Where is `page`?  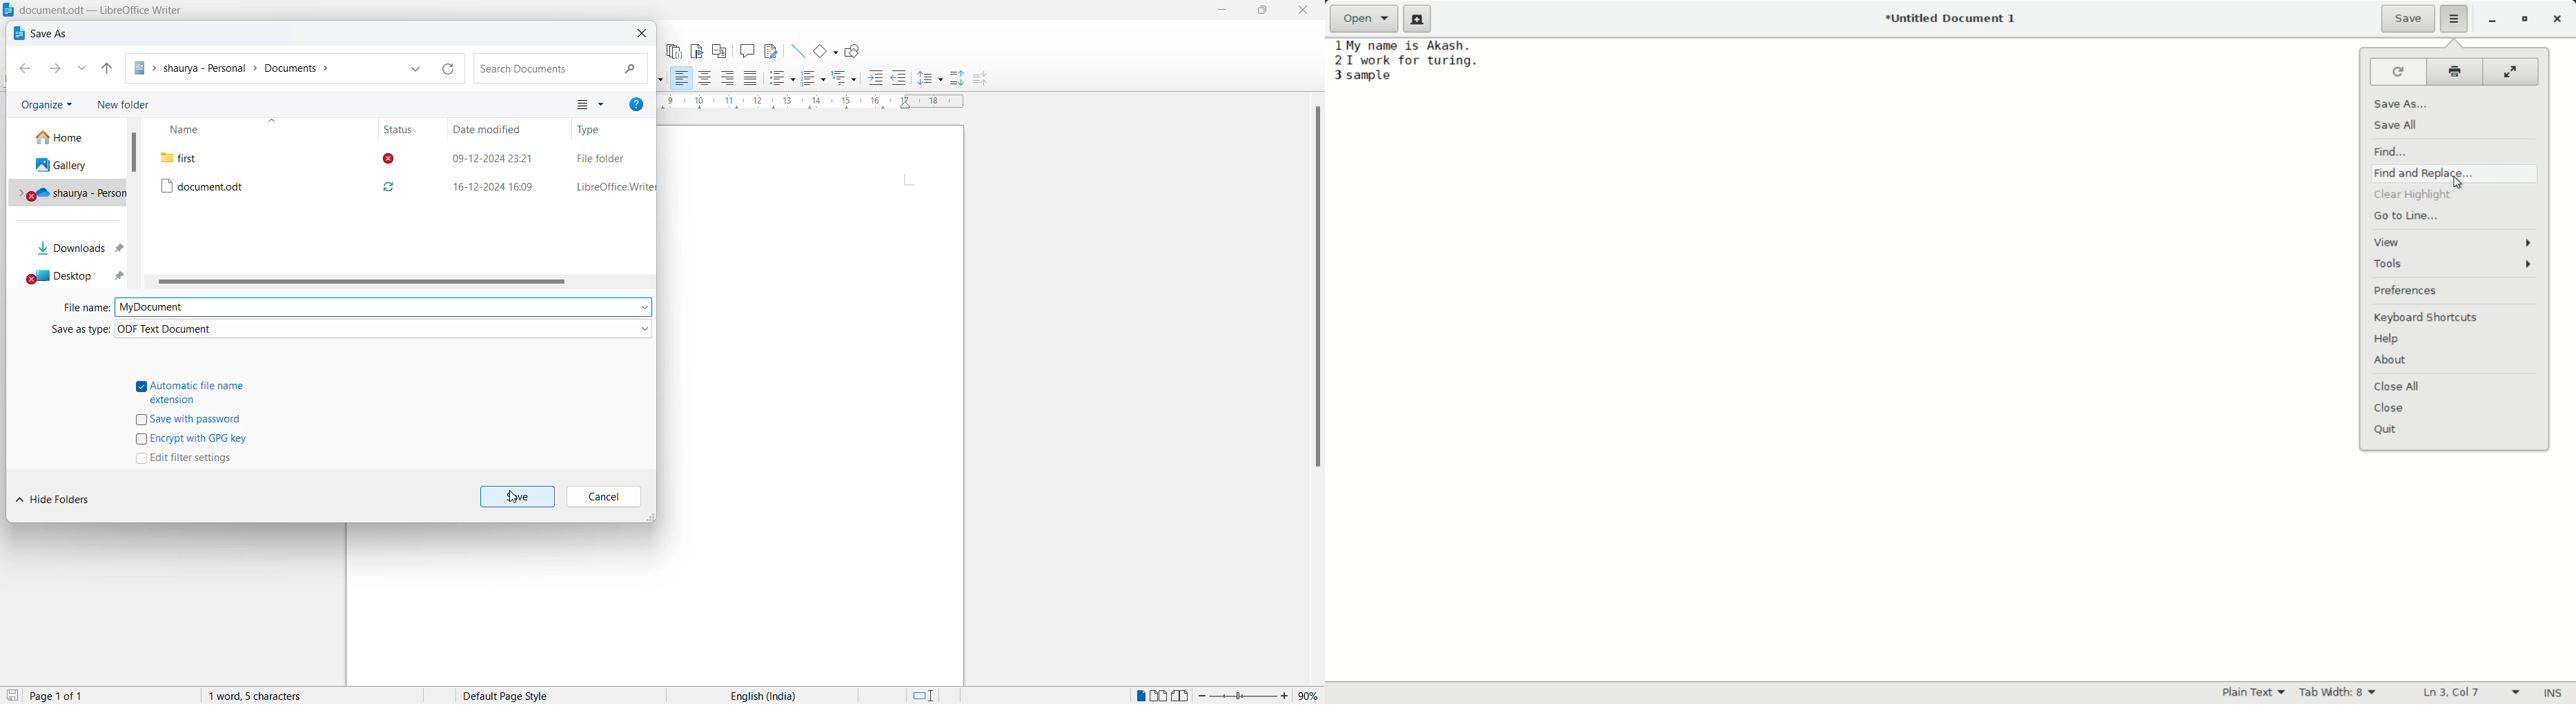 page is located at coordinates (507, 605).